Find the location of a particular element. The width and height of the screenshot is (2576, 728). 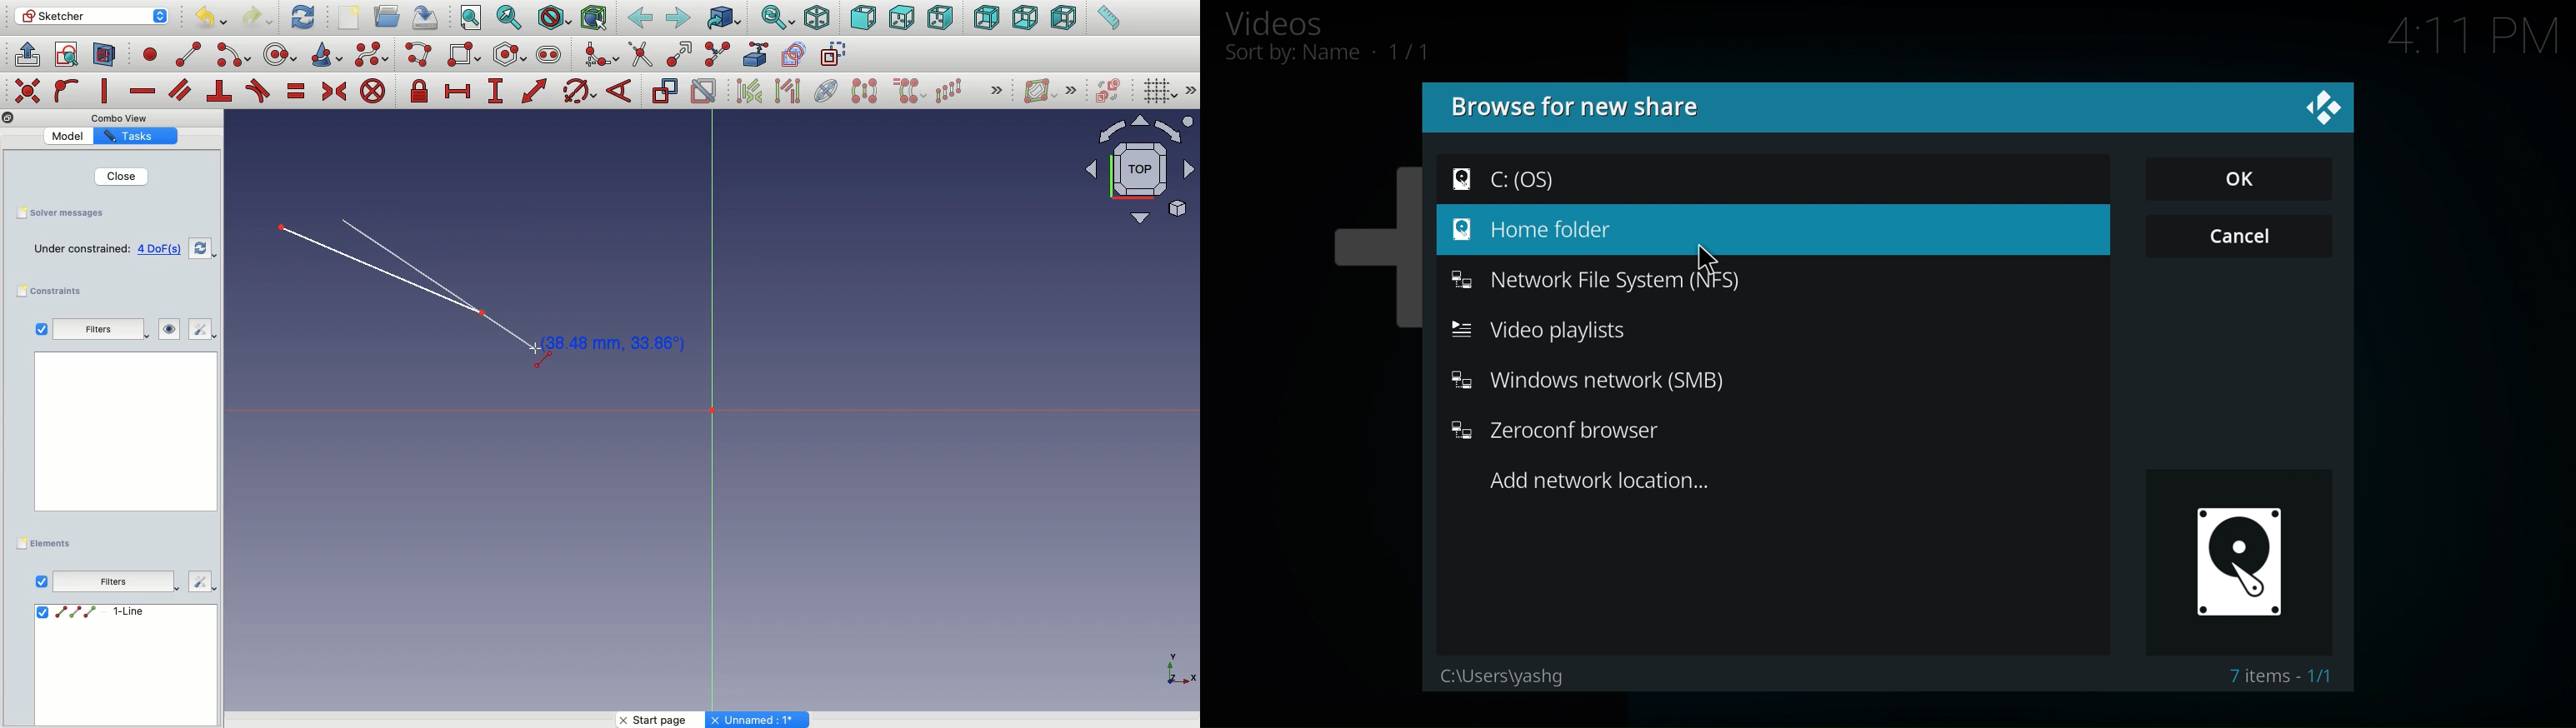

point is located at coordinates (152, 57).